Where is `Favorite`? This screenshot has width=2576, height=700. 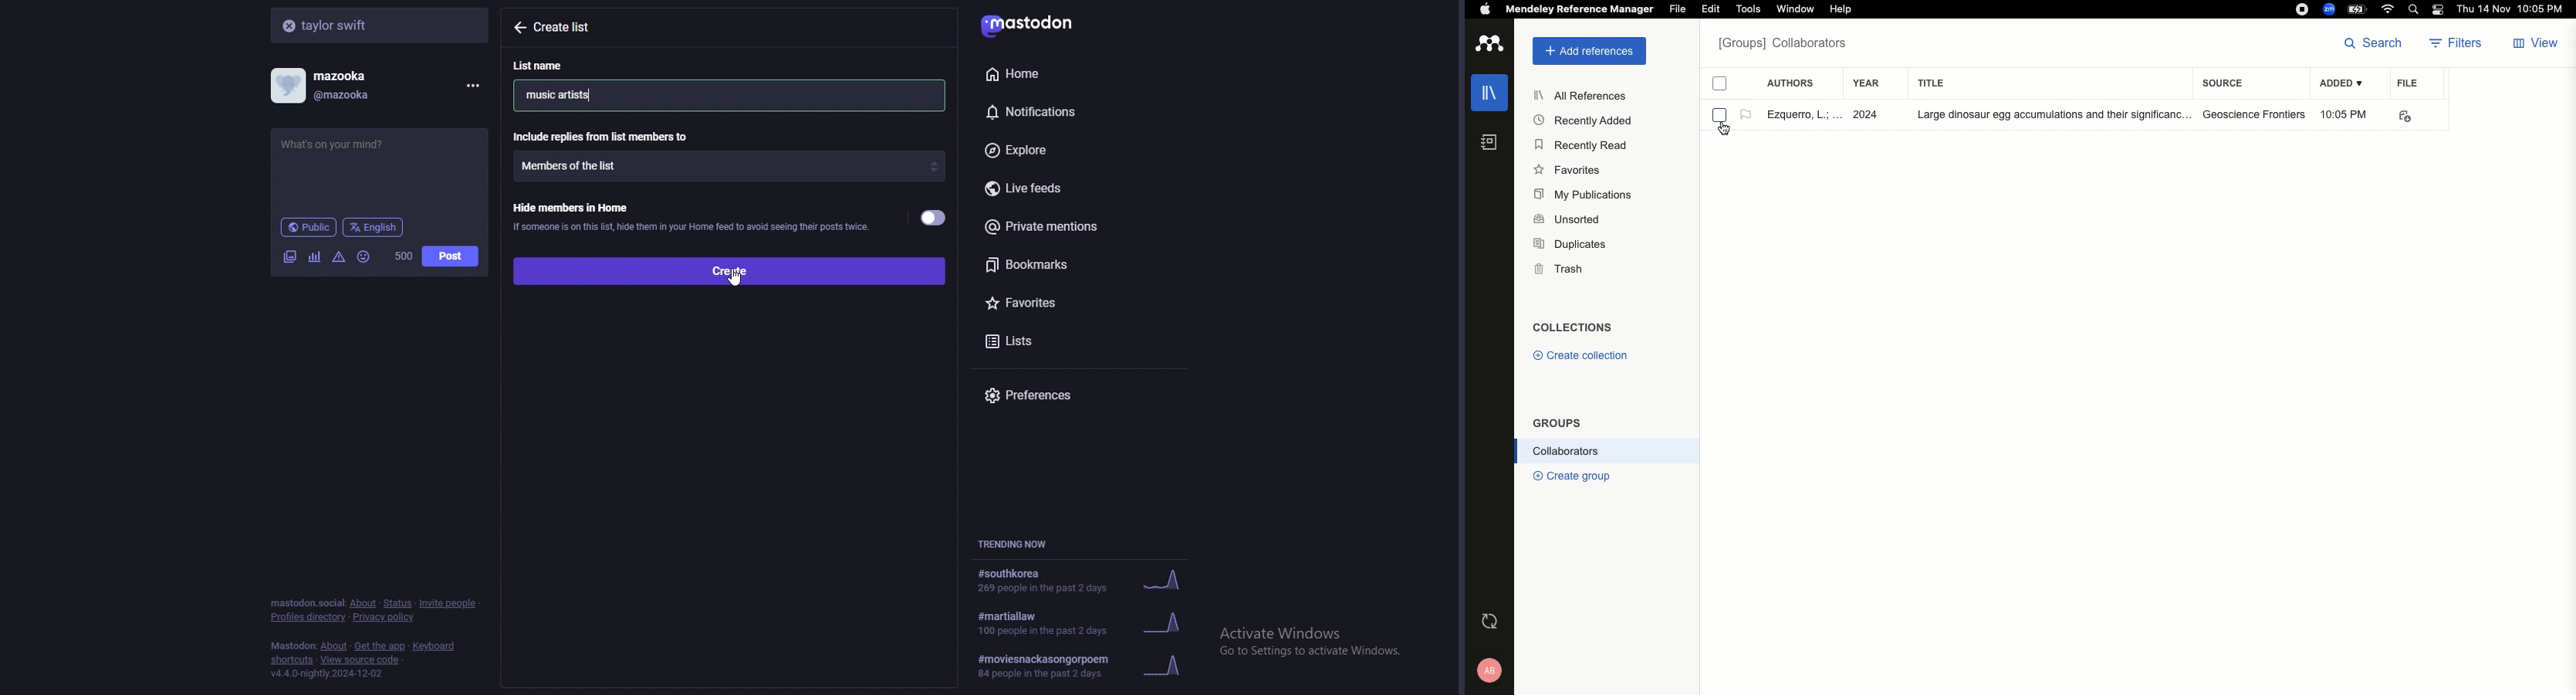 Favorite is located at coordinates (1801, 114).